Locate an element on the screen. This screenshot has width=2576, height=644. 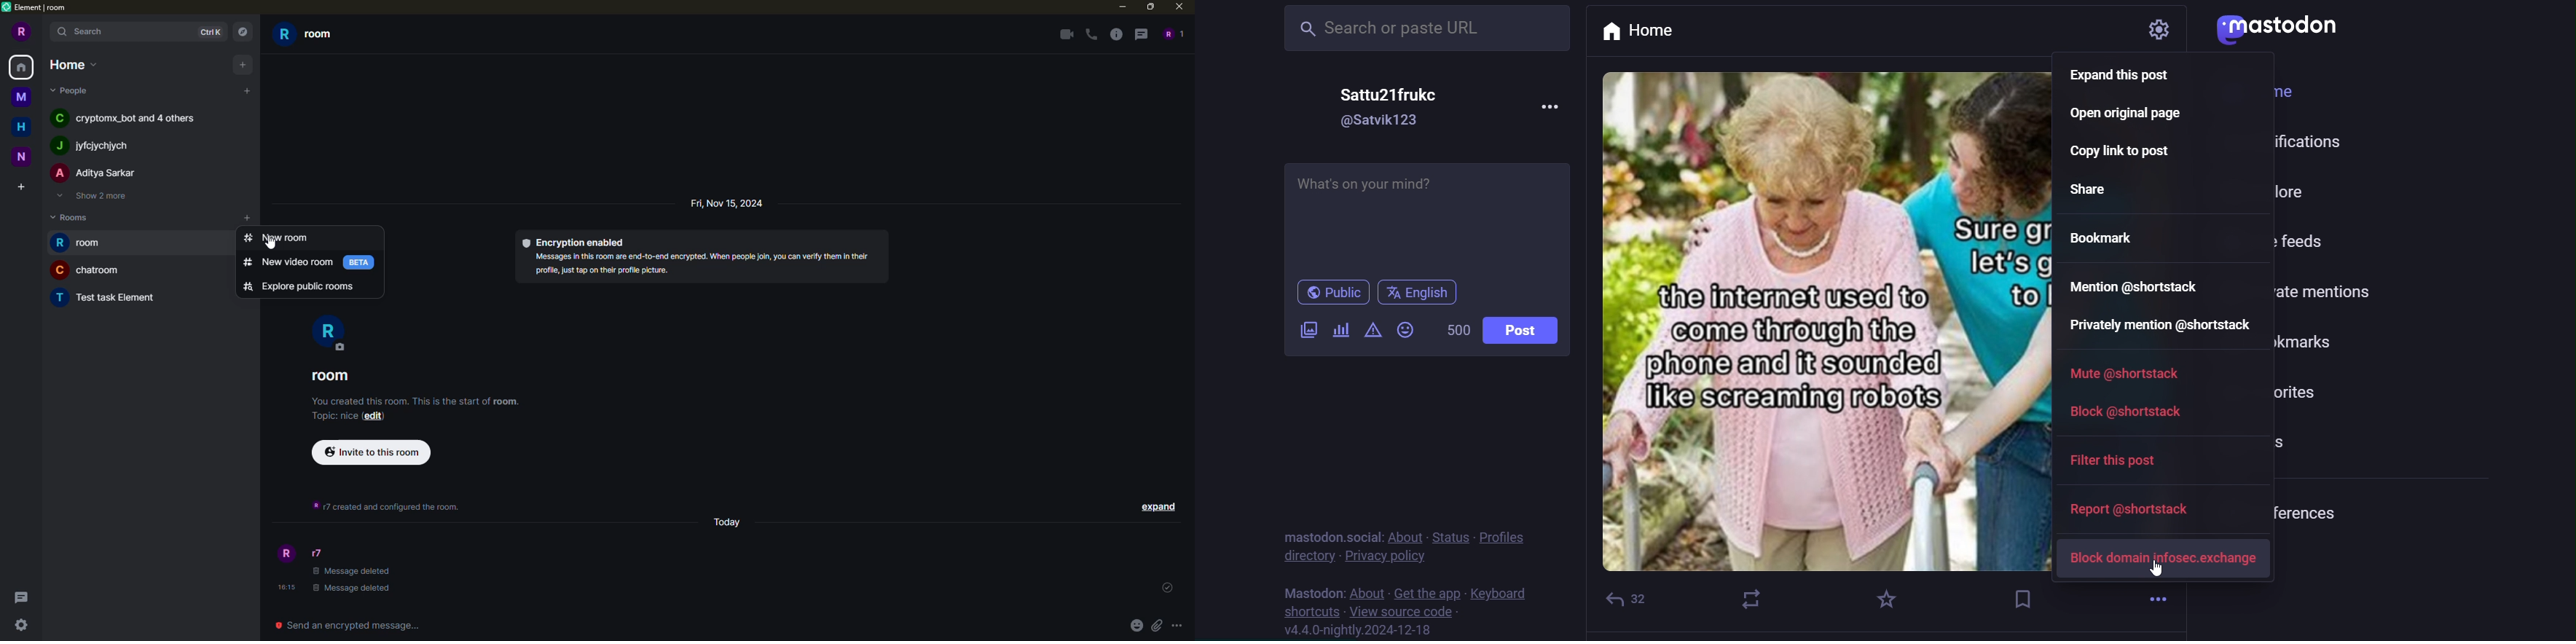
profile is located at coordinates (284, 554).